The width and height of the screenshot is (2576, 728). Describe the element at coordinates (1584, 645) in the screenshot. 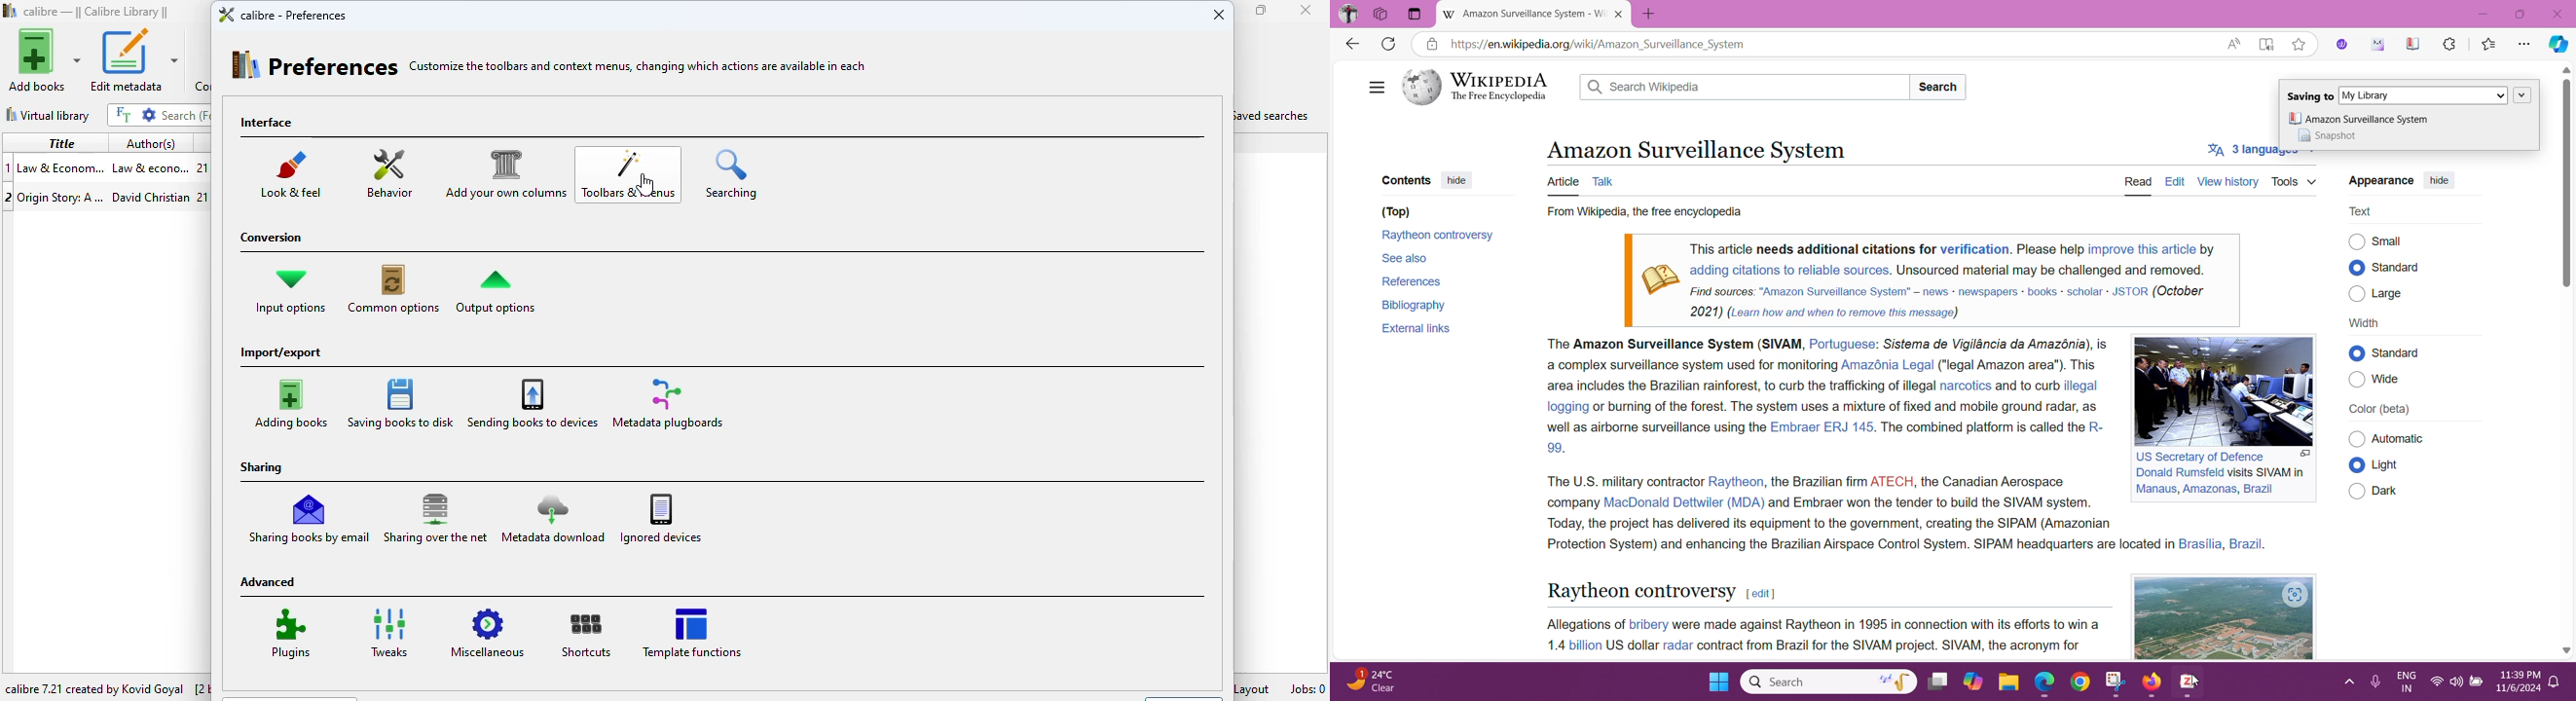

I see `billion` at that location.